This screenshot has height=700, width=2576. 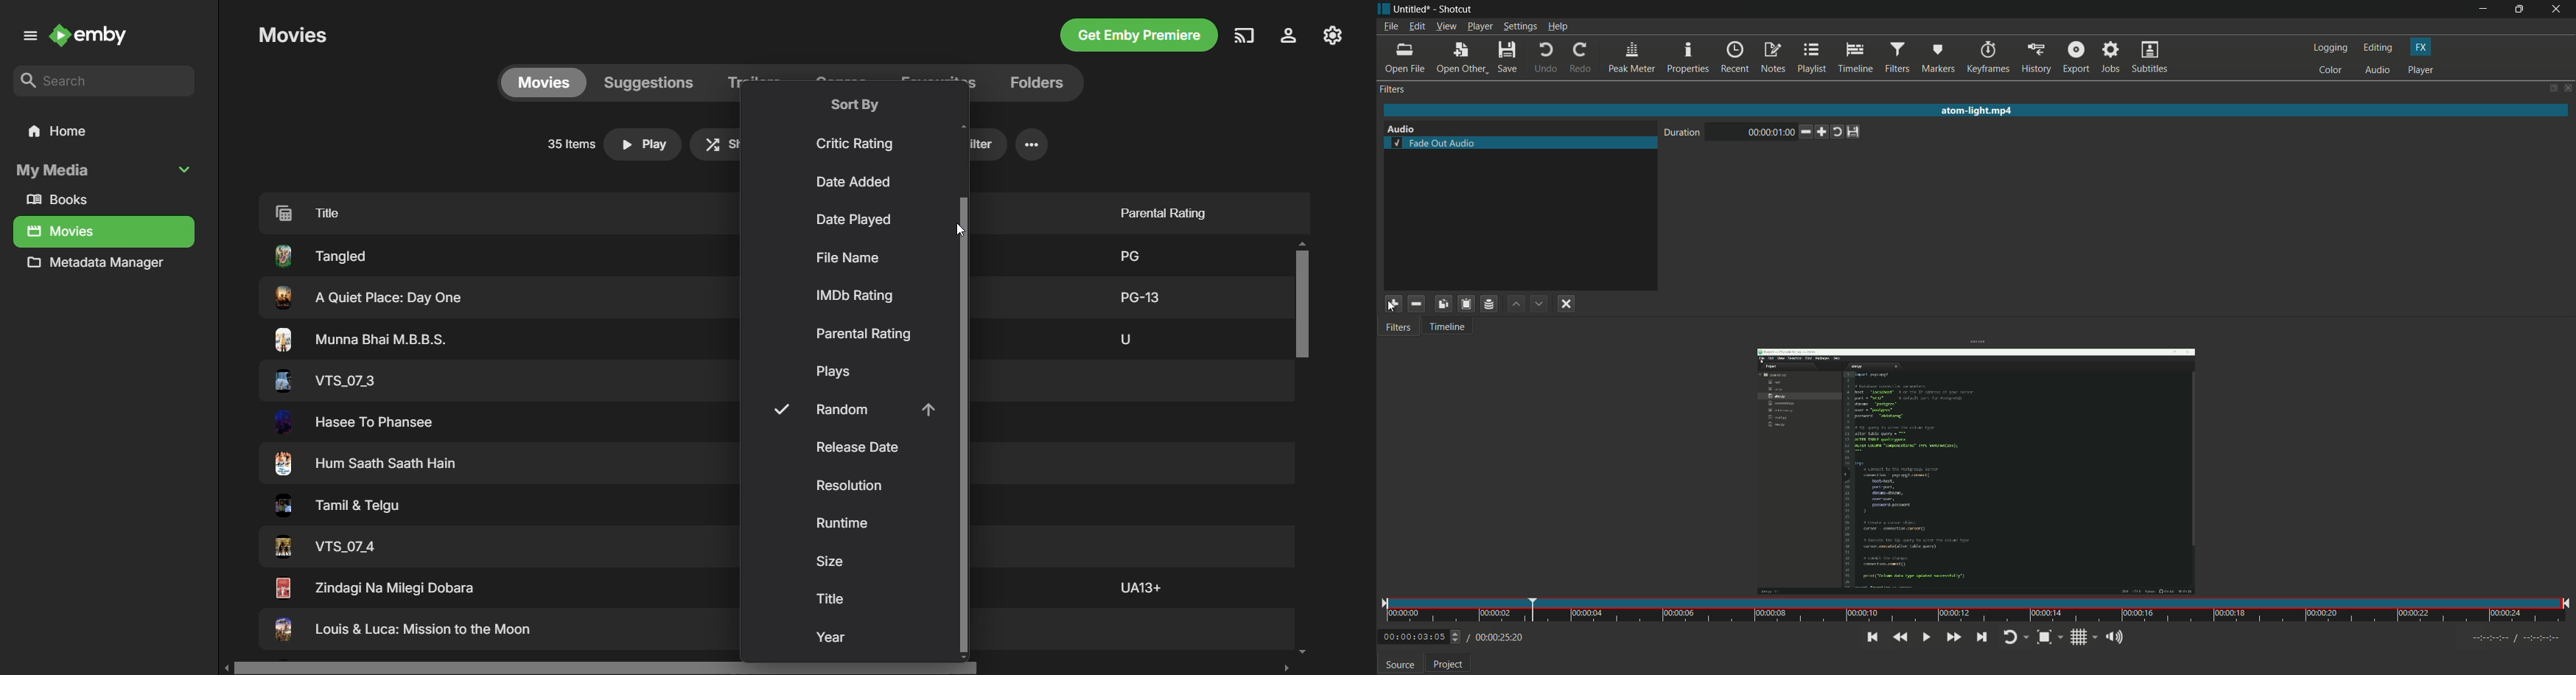 What do you see at coordinates (1900, 637) in the screenshot?
I see `play quickly backward` at bounding box center [1900, 637].